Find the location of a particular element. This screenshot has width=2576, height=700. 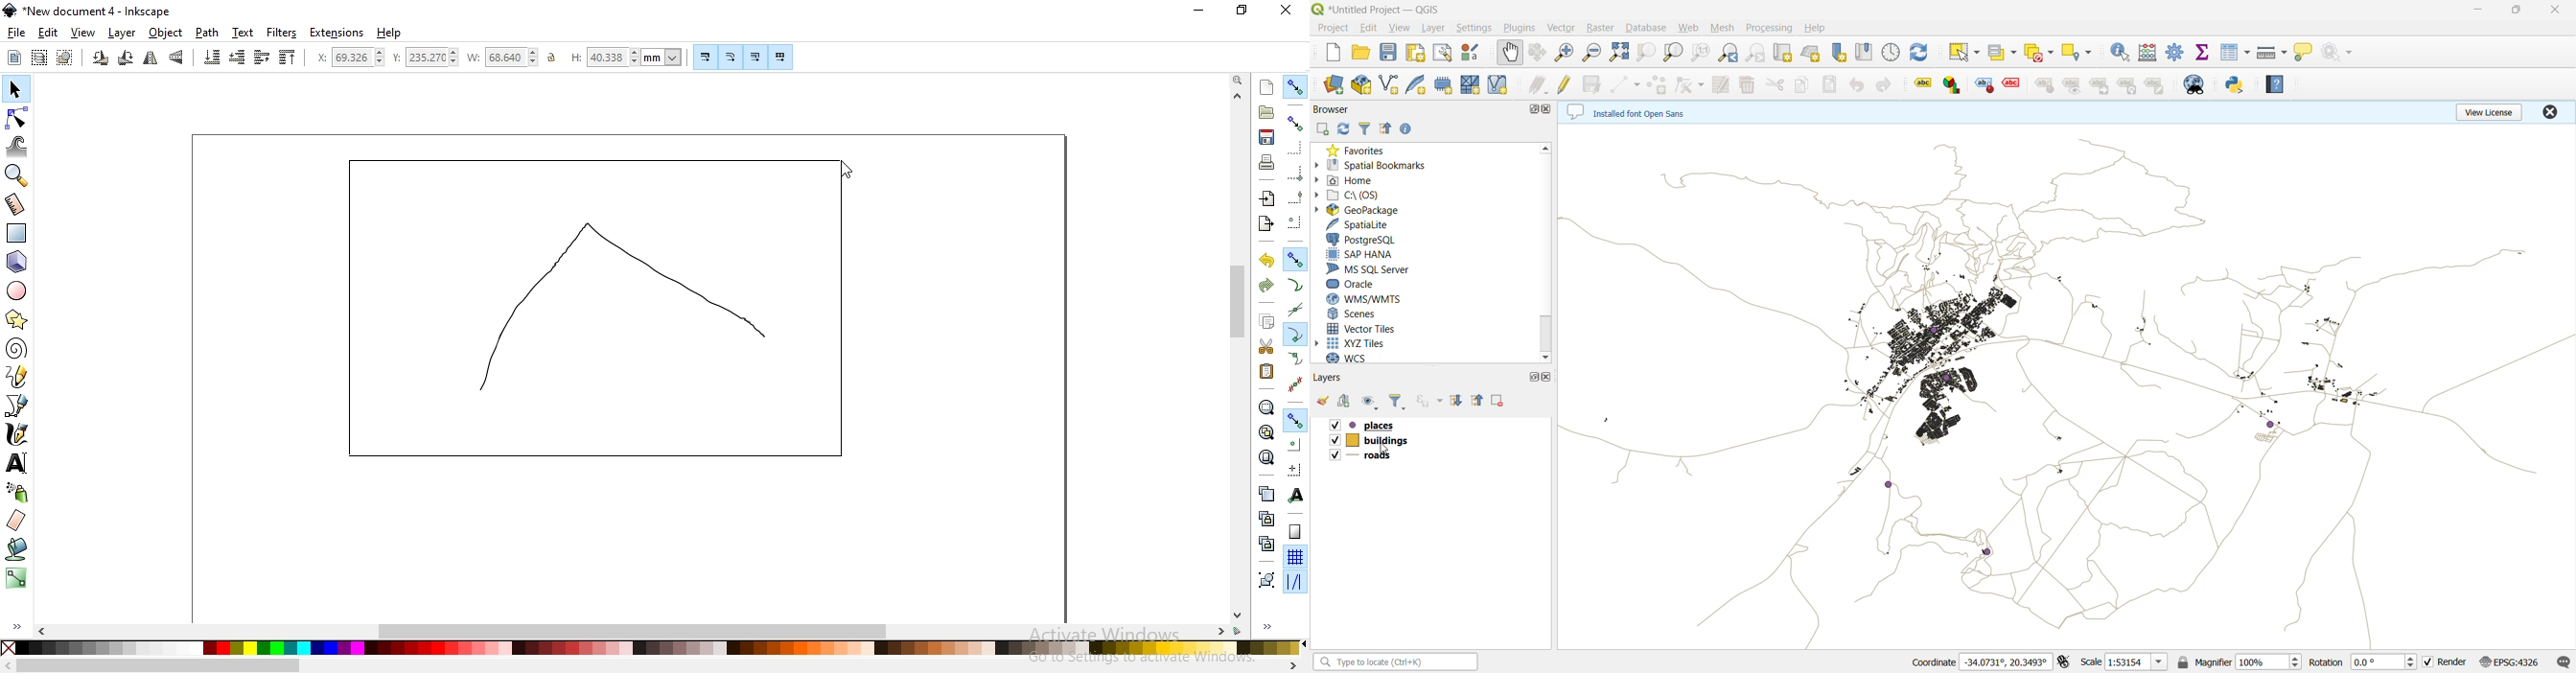

lower selection one step is located at coordinates (238, 58).